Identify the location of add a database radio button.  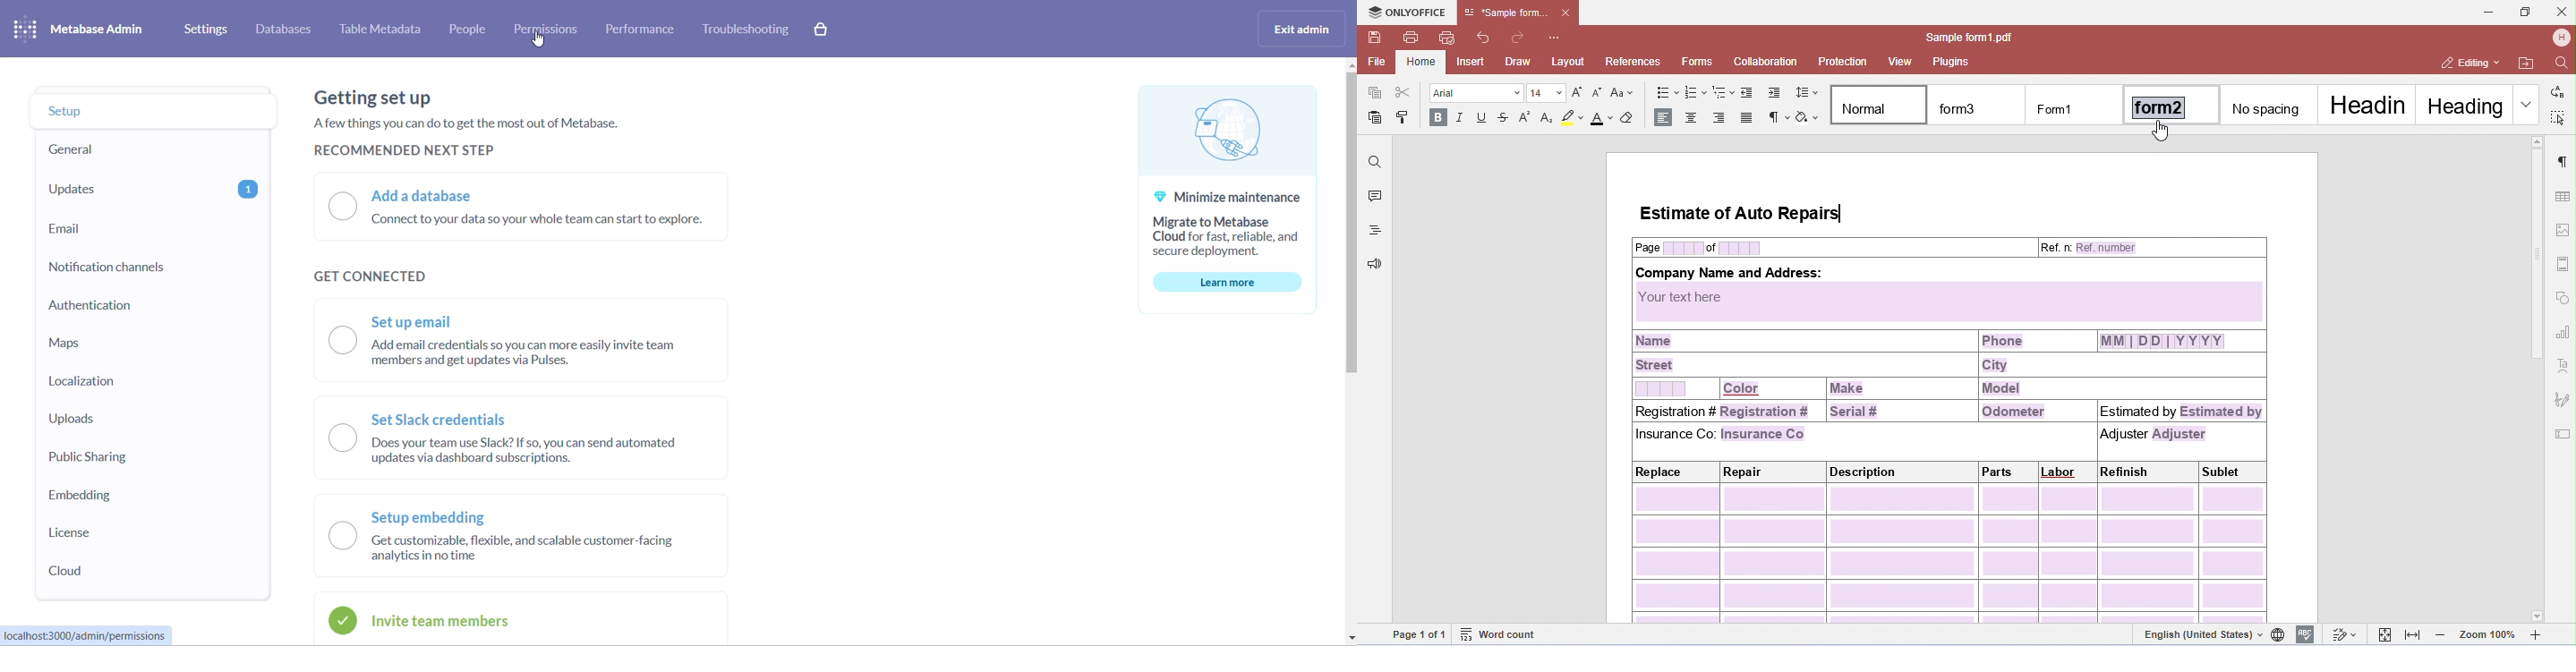
(558, 214).